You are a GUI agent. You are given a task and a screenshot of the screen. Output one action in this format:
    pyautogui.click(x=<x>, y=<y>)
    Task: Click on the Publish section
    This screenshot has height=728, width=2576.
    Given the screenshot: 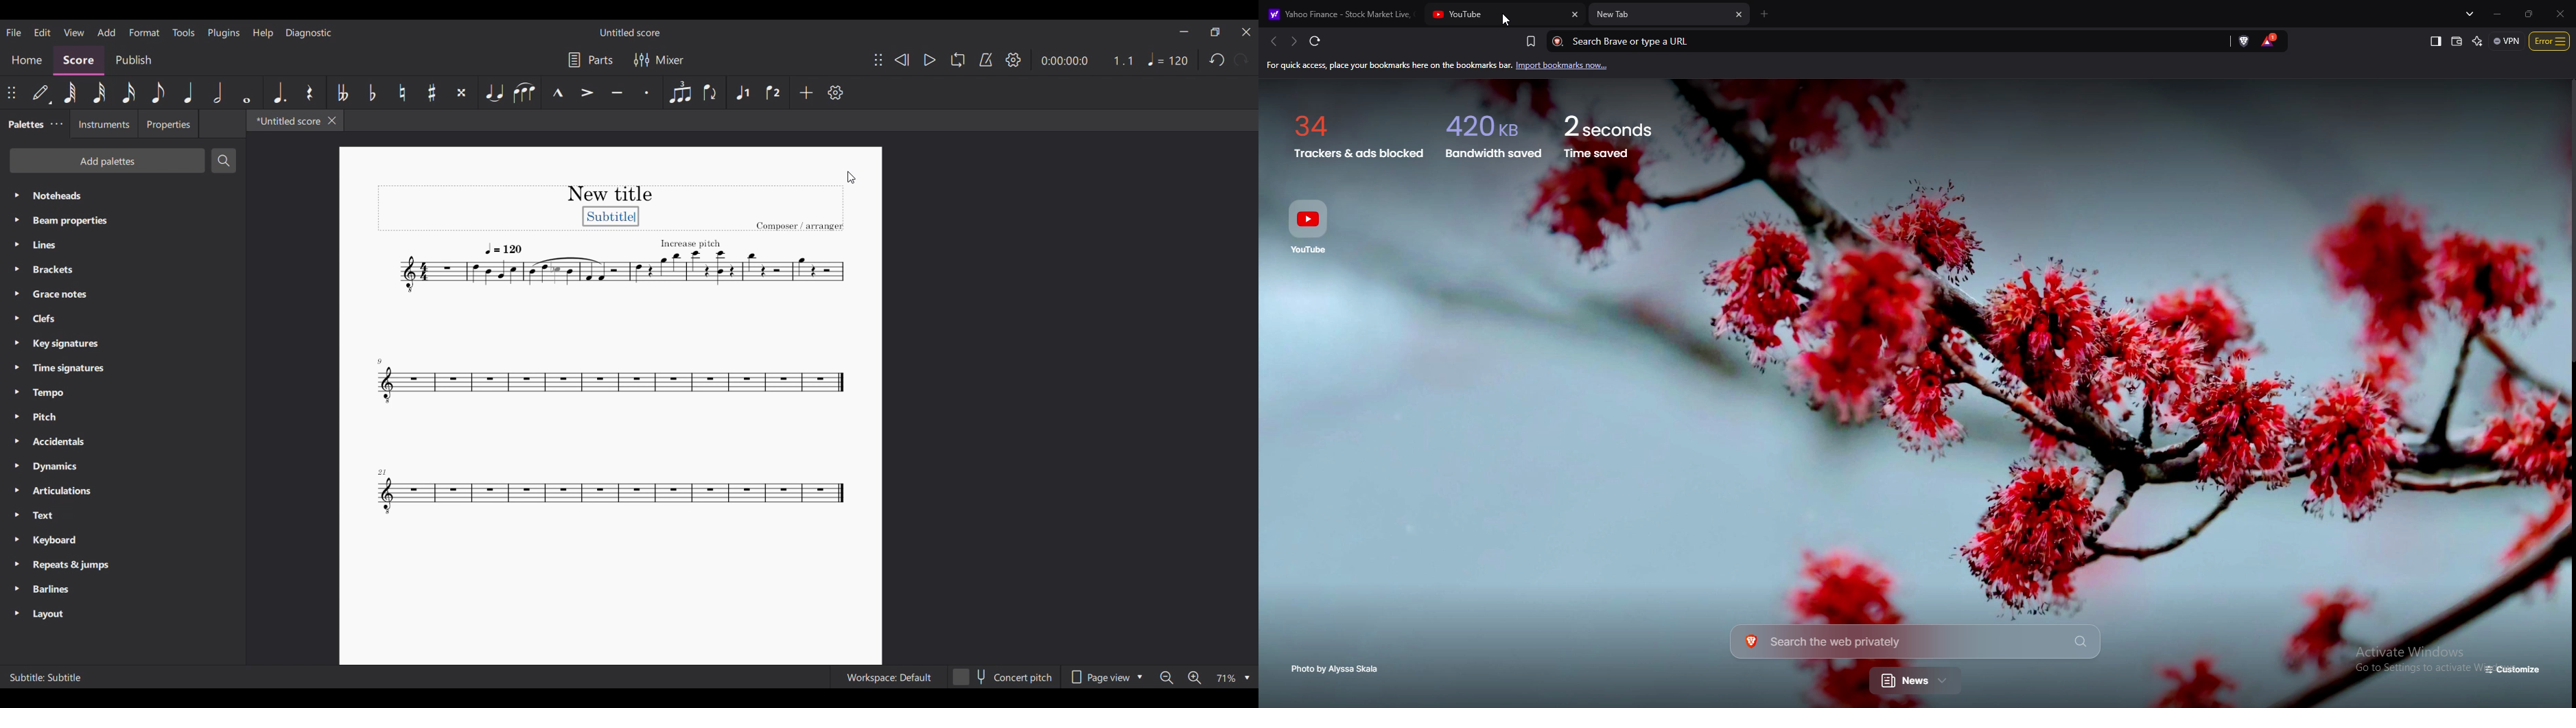 What is the action you would take?
    pyautogui.click(x=134, y=60)
    